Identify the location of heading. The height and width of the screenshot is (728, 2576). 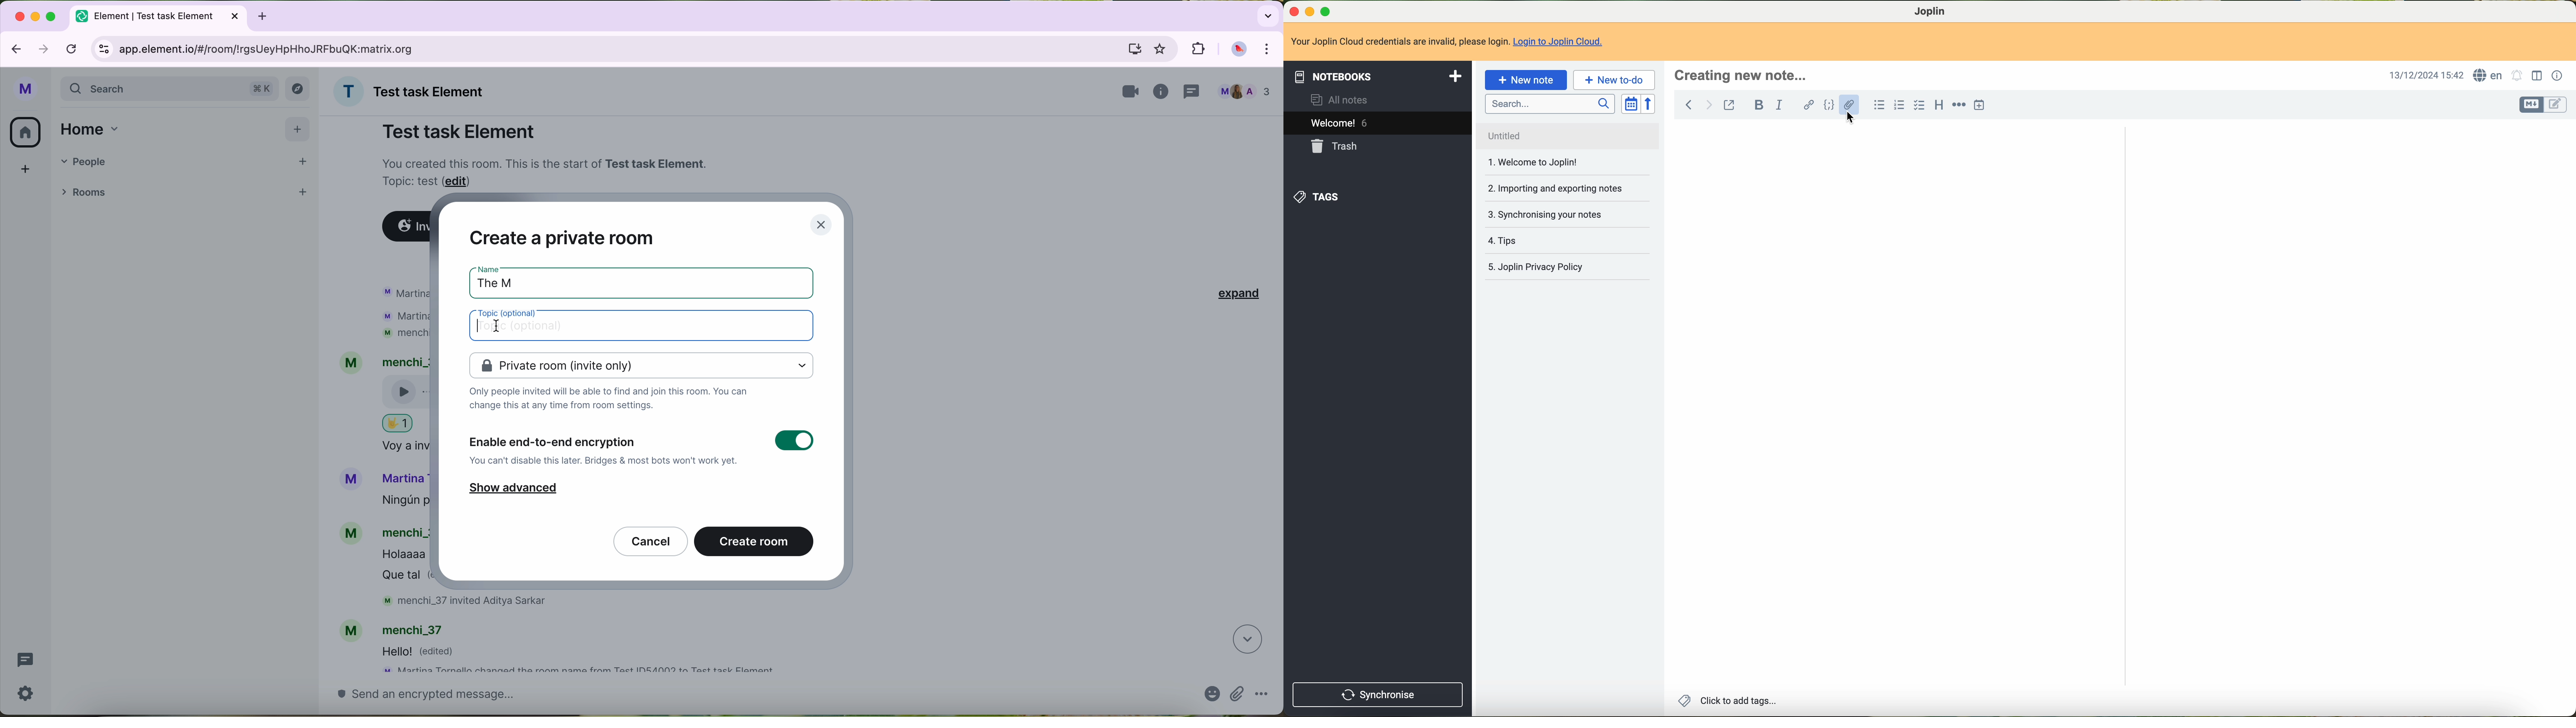
(1939, 106).